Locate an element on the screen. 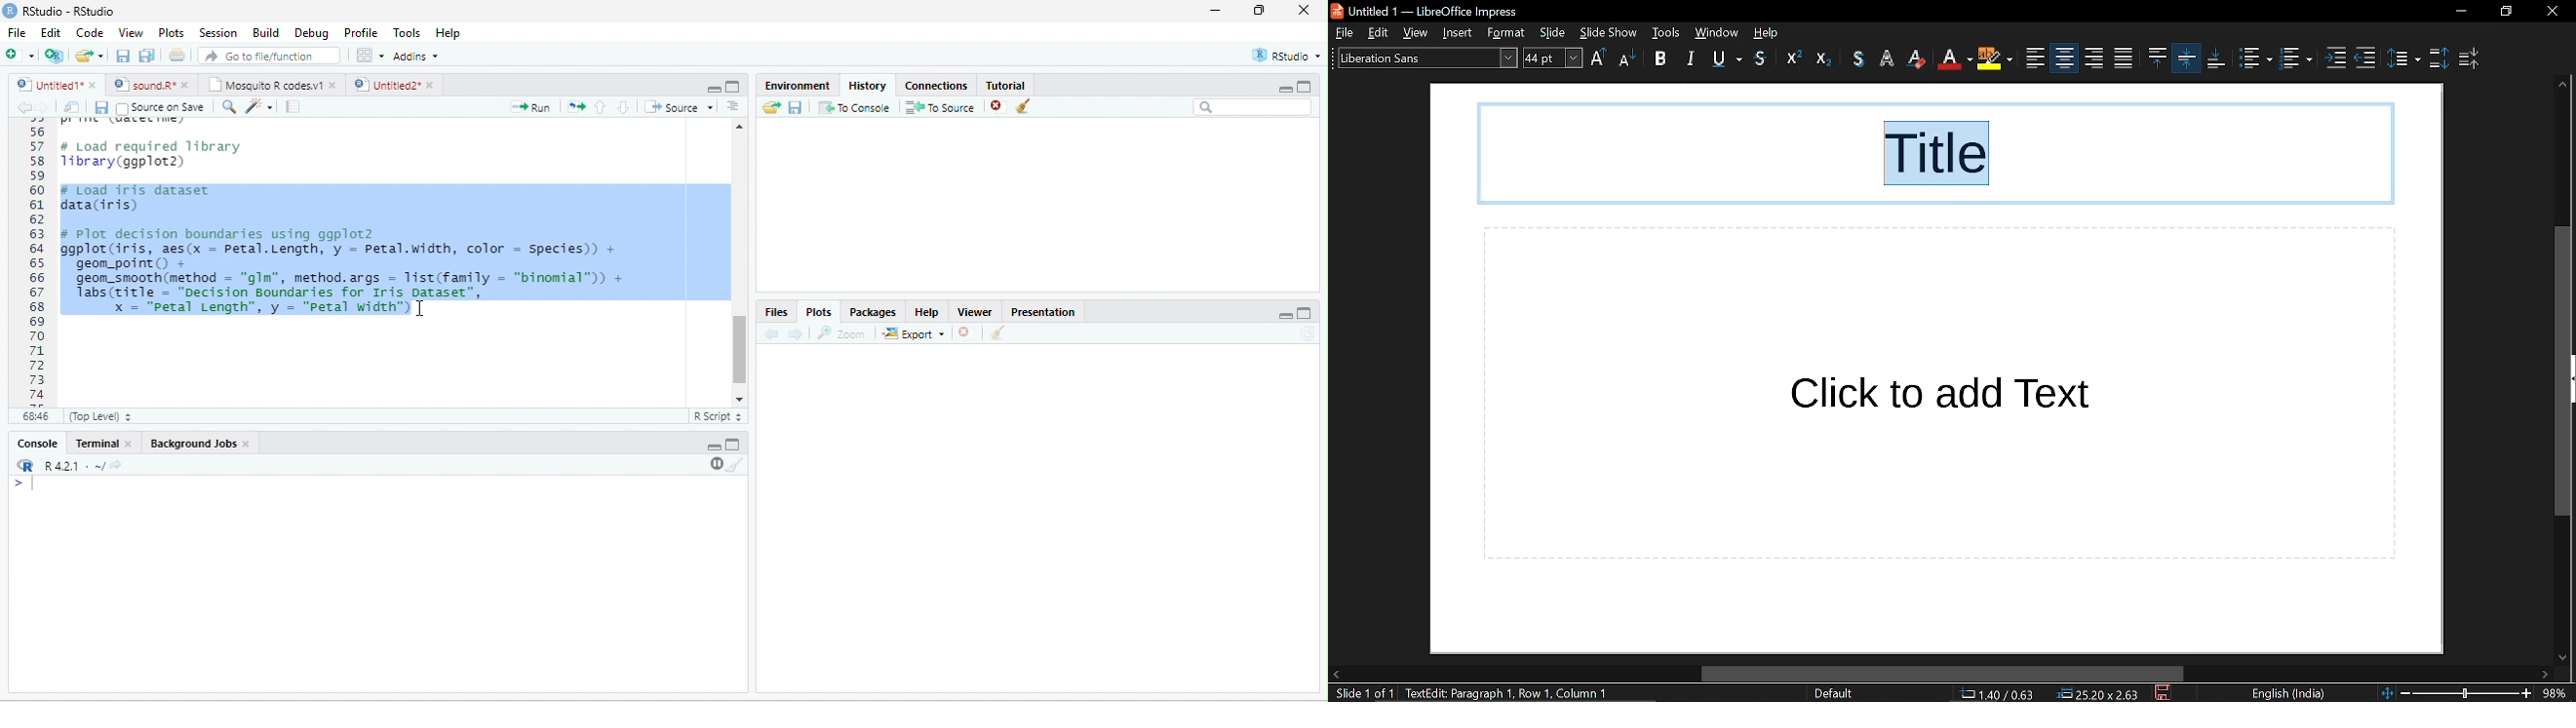 The width and height of the screenshot is (2576, 728). close is located at coordinates (94, 85).